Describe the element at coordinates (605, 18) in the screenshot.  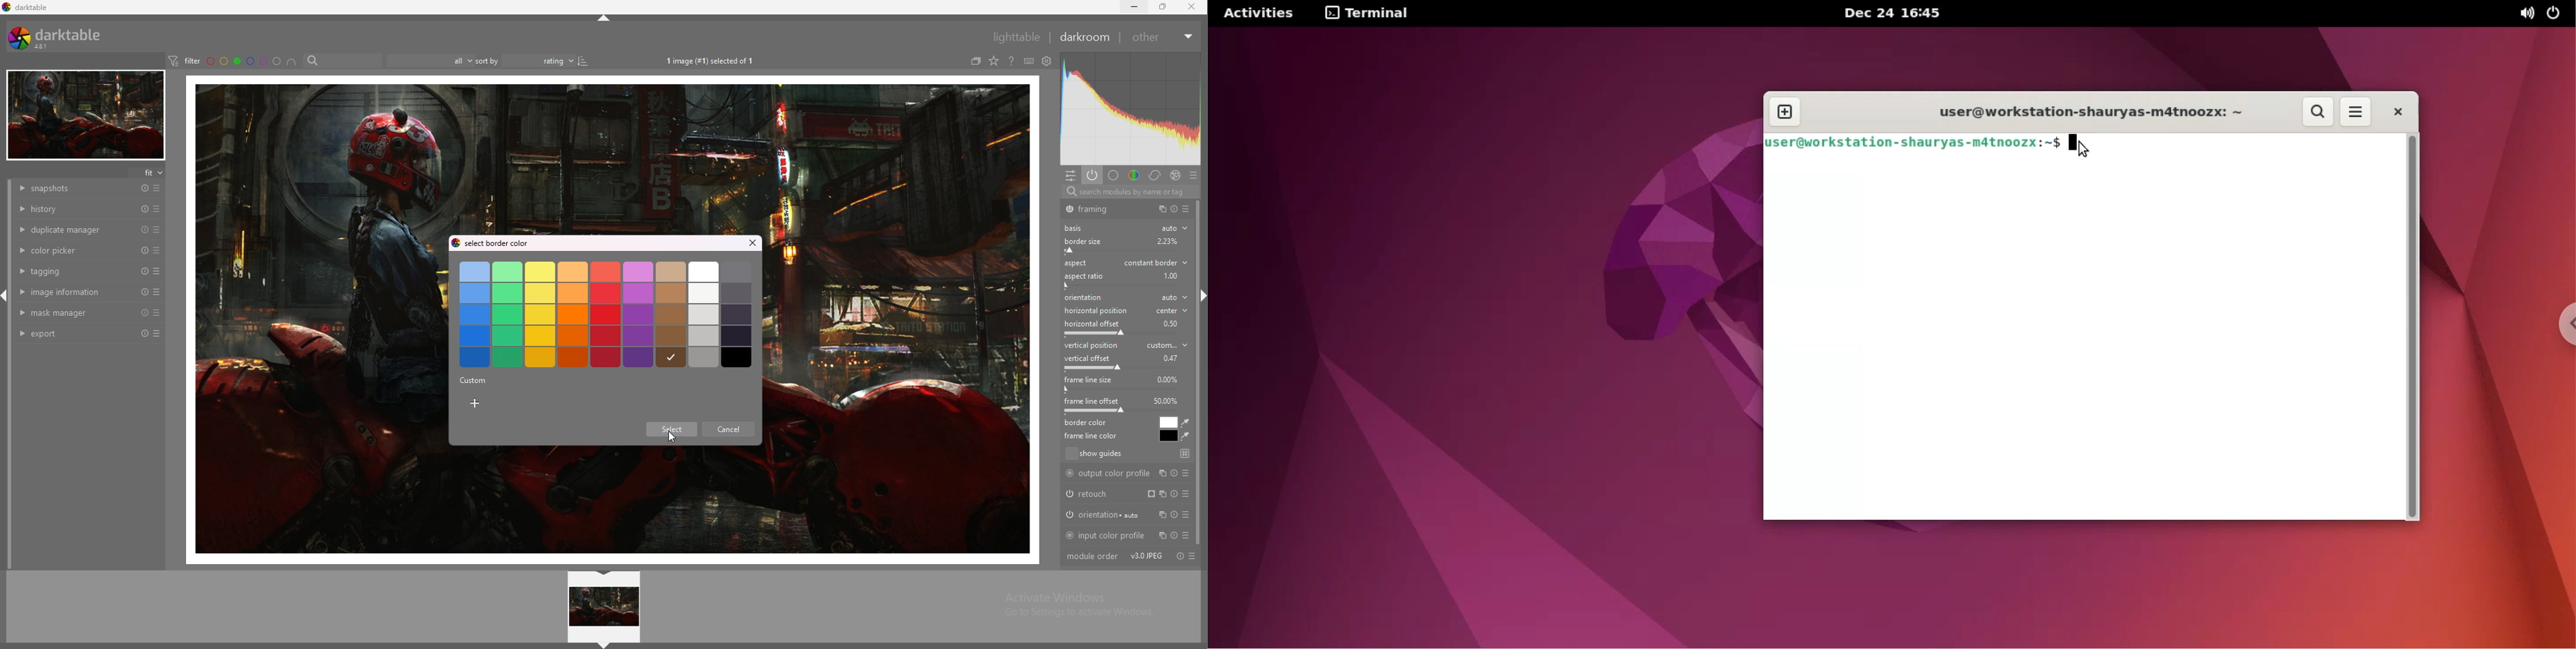
I see `hide panel` at that location.